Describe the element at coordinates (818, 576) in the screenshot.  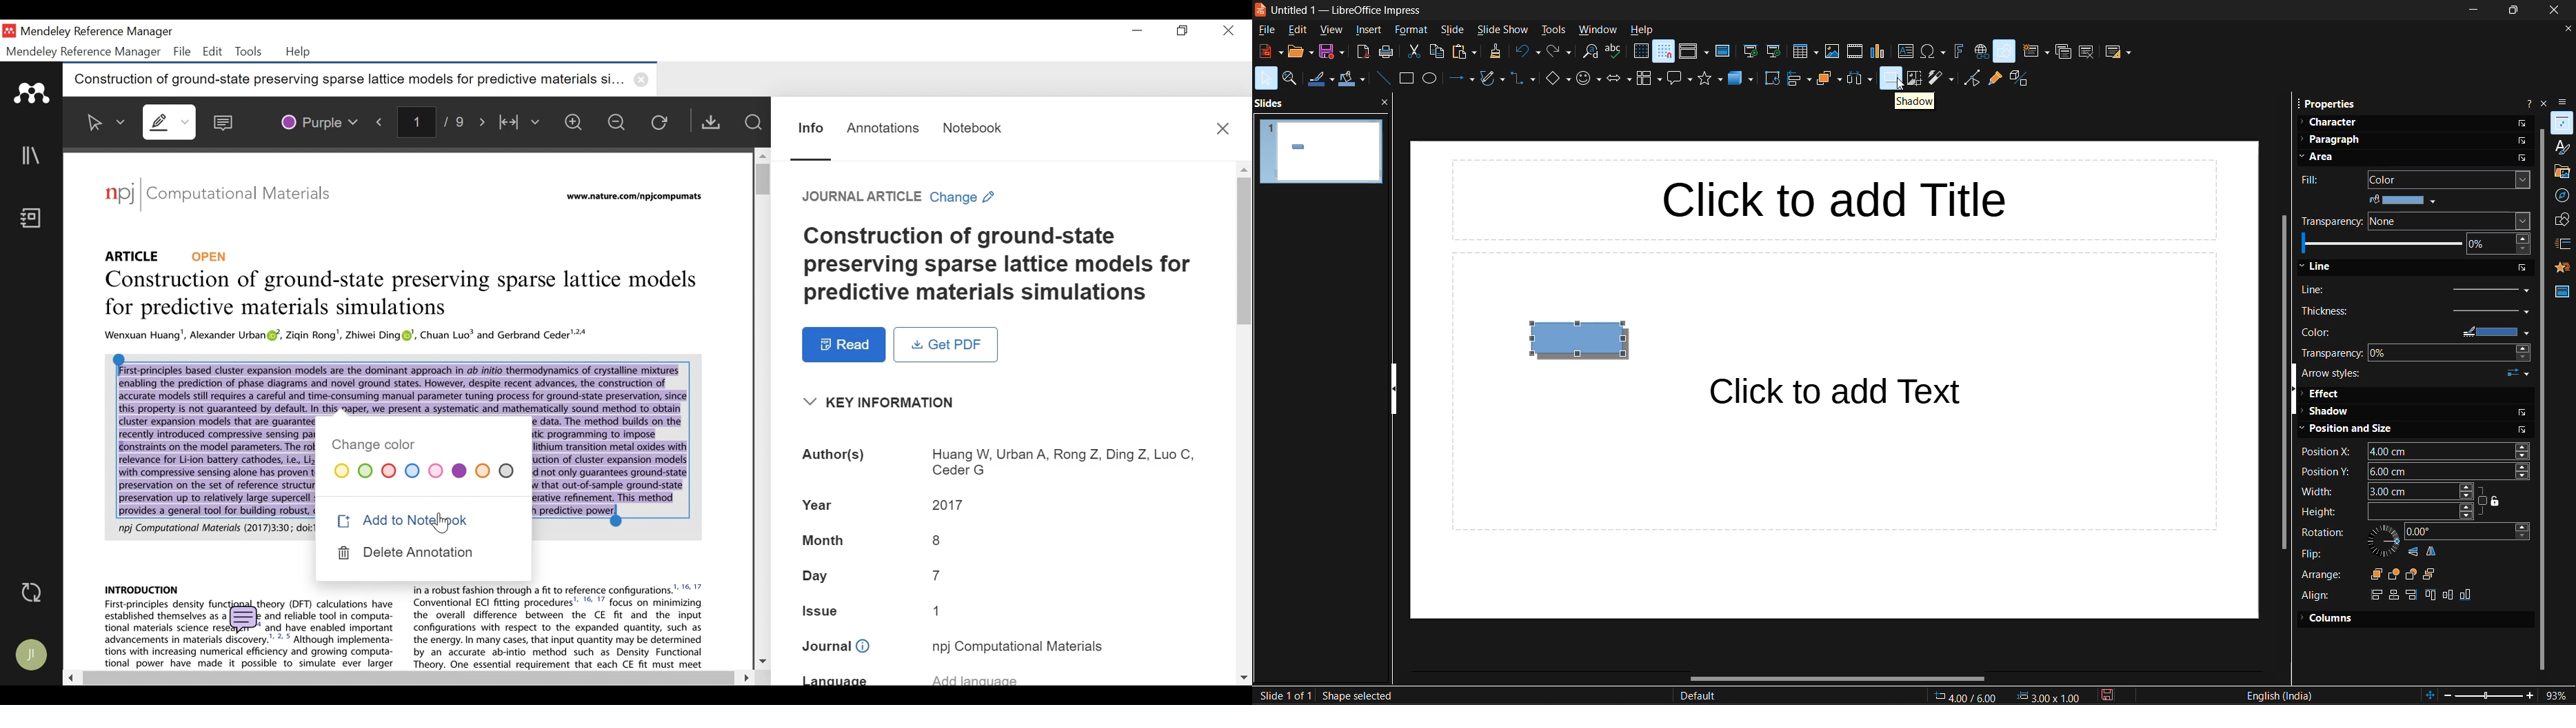
I see `Day` at that location.